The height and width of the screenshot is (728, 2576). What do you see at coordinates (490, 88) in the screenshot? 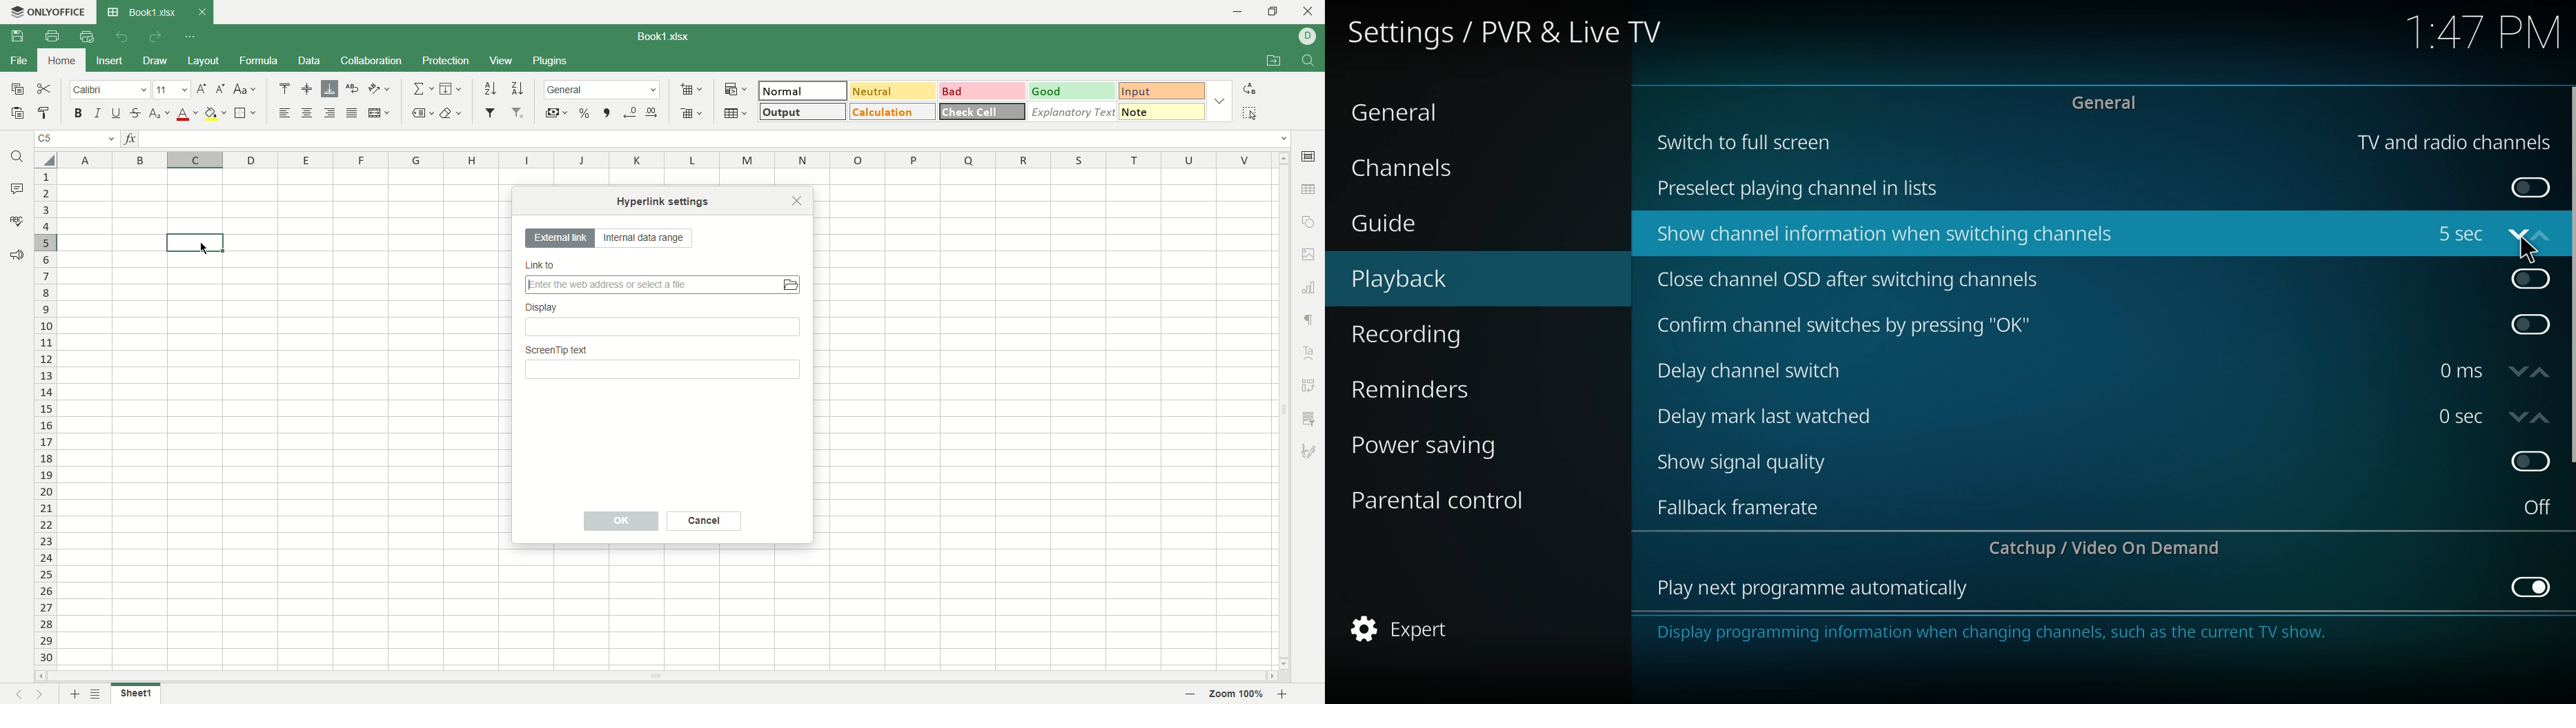
I see `sort ascending` at bounding box center [490, 88].